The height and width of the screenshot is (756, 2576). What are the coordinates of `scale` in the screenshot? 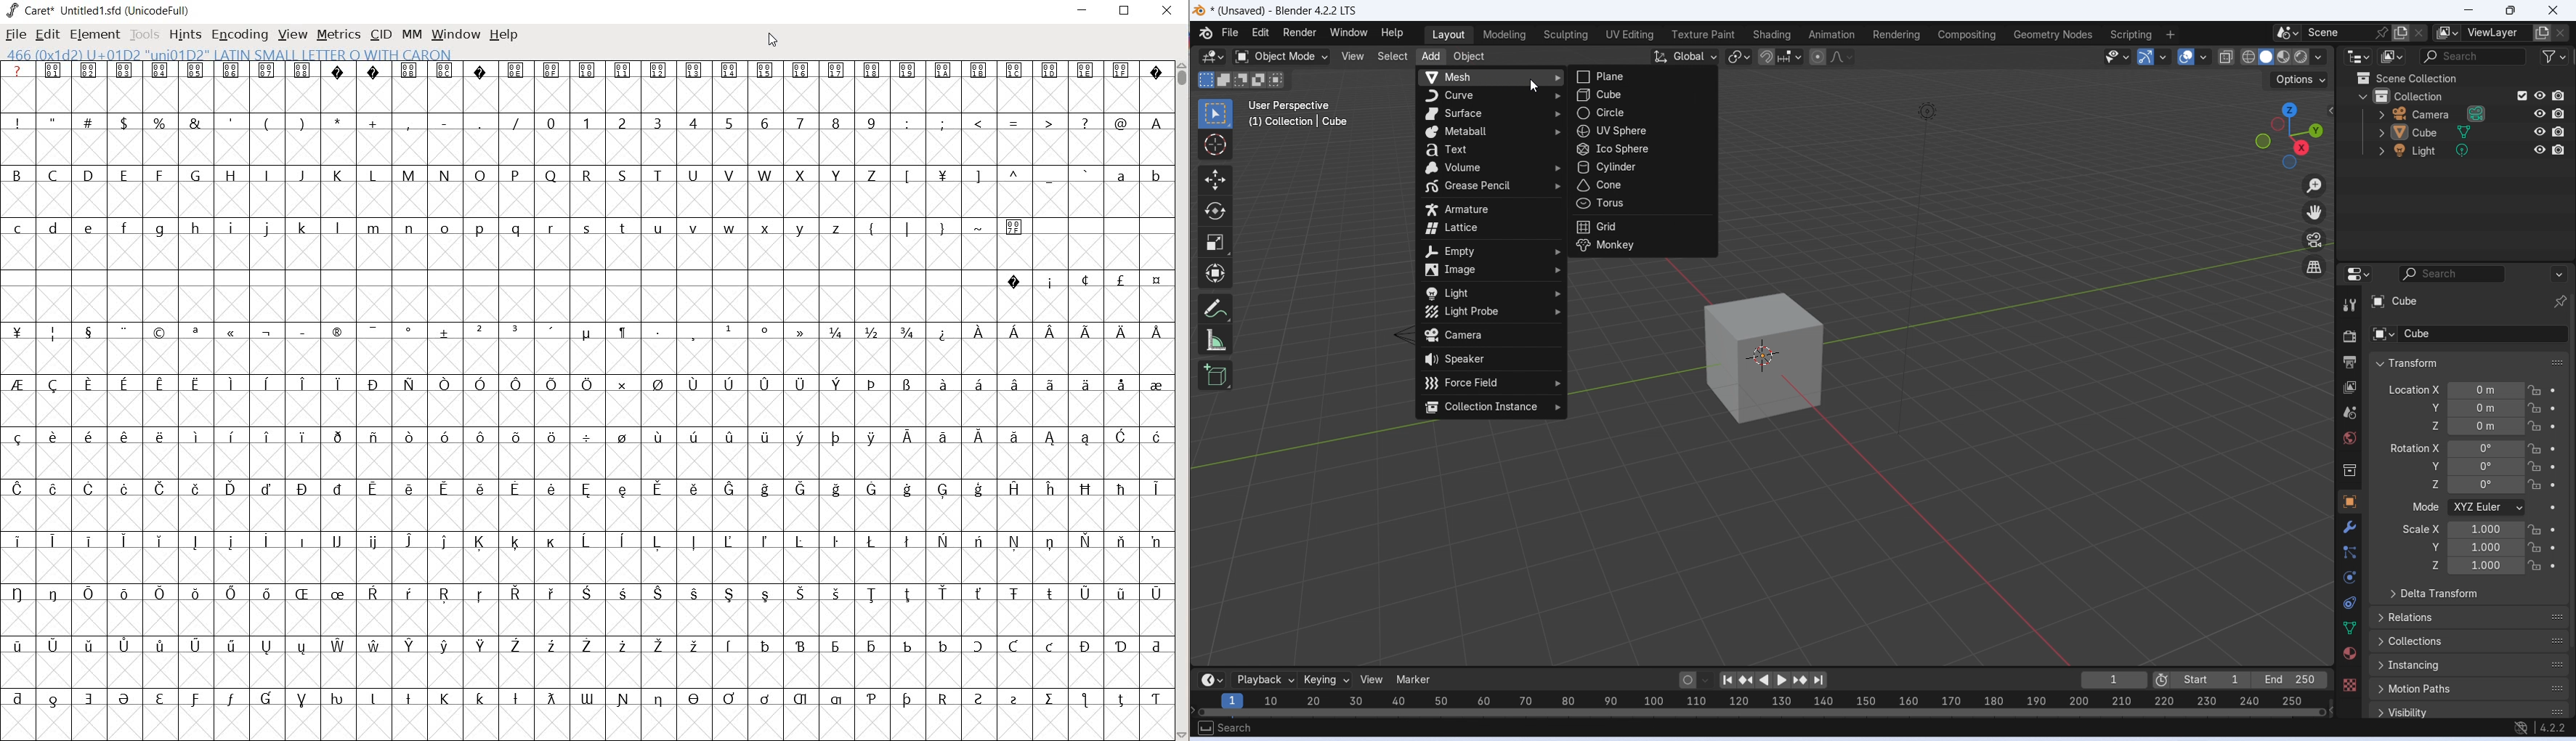 It's located at (2486, 529).